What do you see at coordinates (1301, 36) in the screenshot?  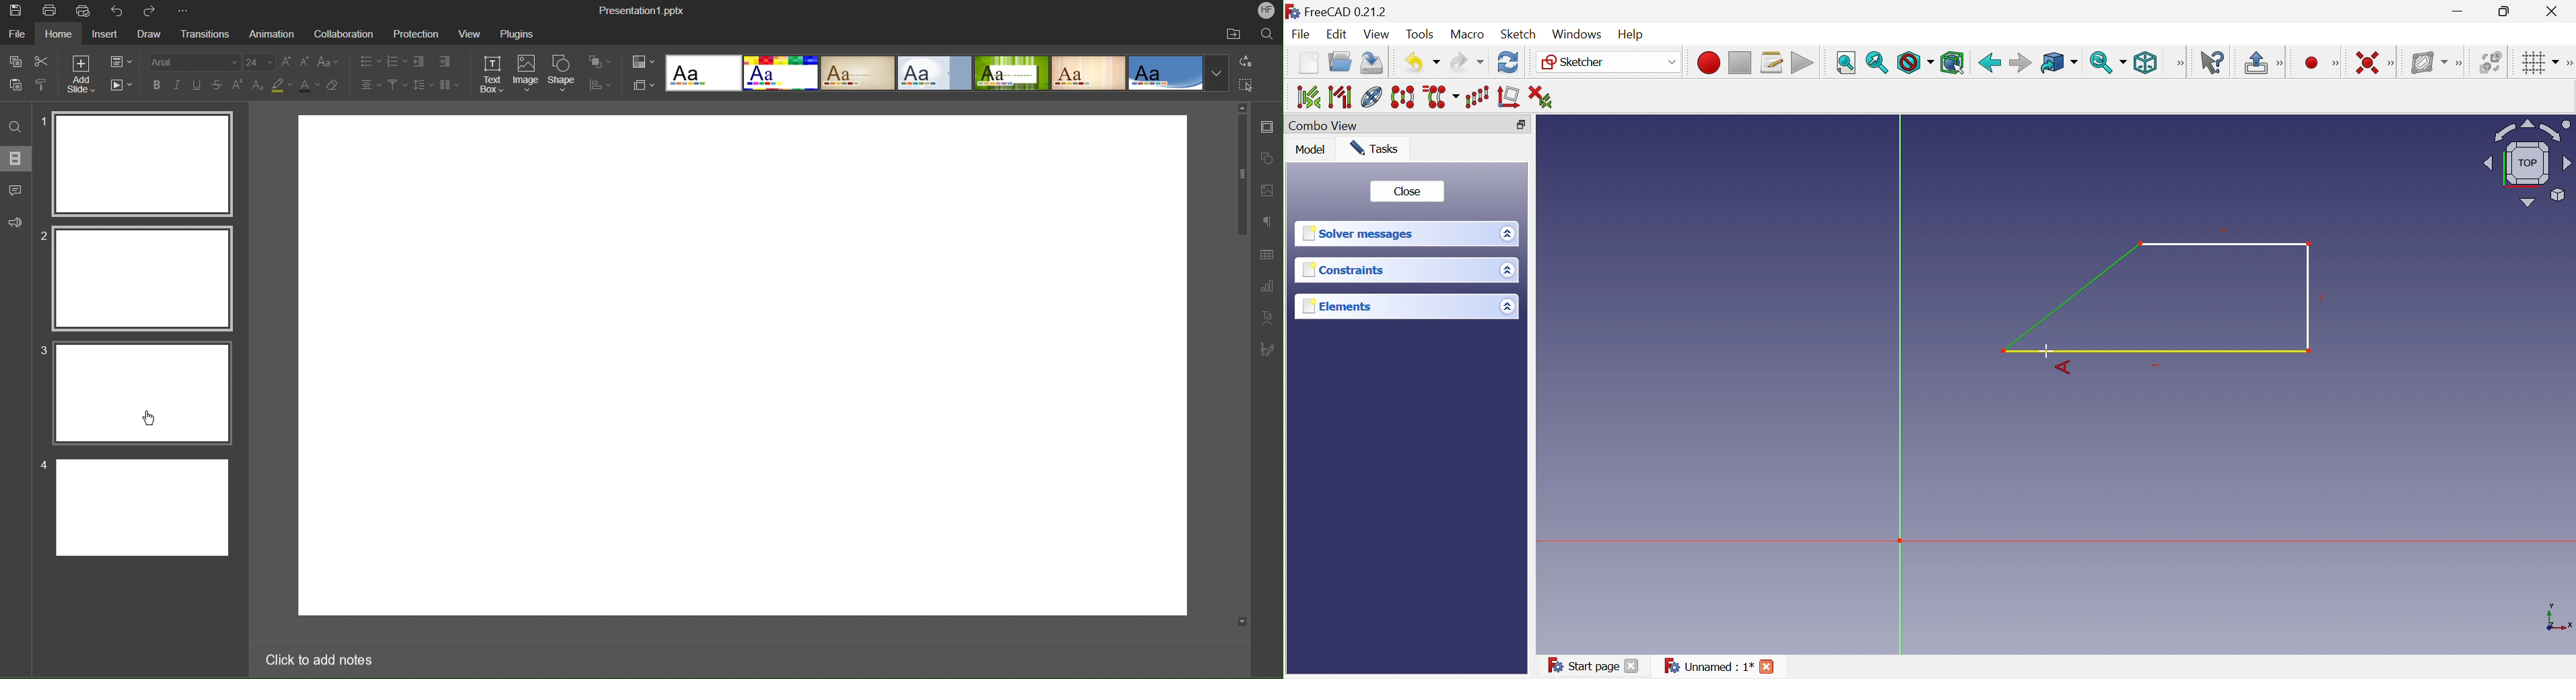 I see `File` at bounding box center [1301, 36].